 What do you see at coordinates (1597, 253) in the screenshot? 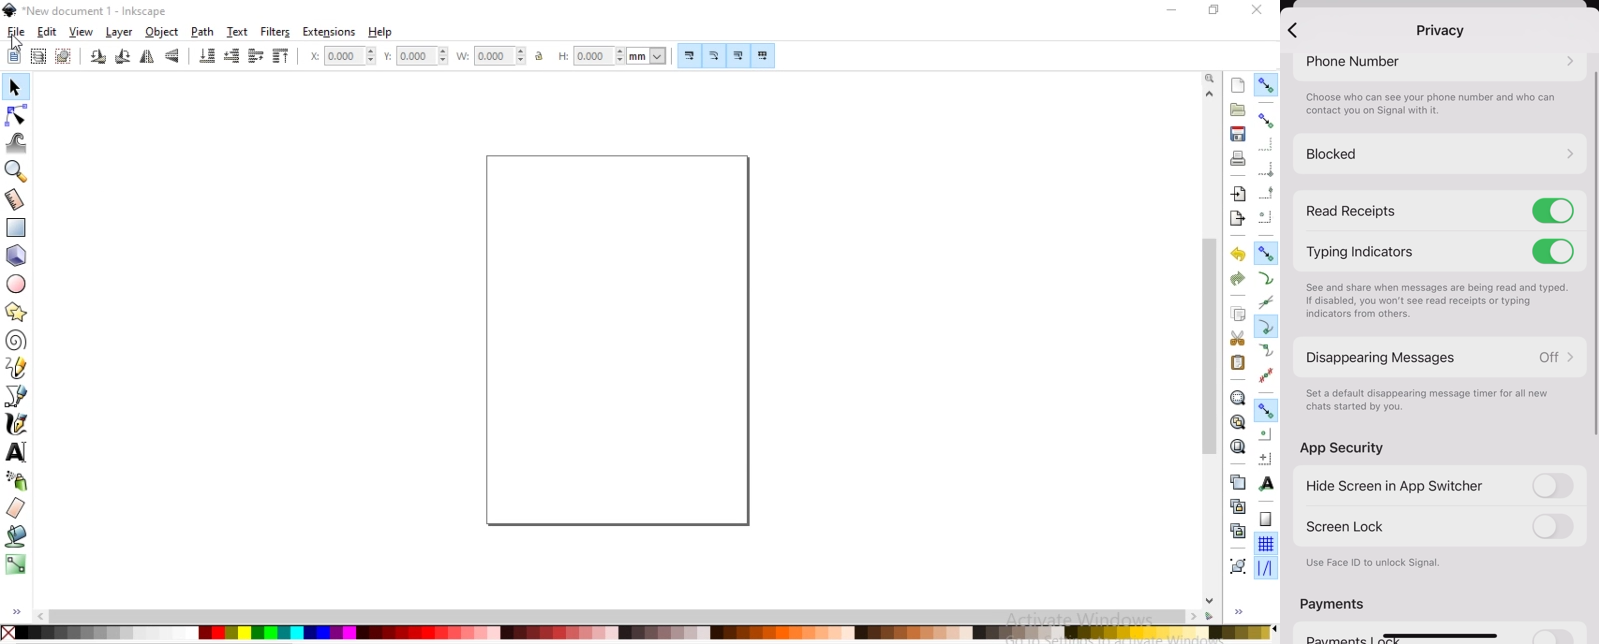
I see `scroll bar` at bounding box center [1597, 253].